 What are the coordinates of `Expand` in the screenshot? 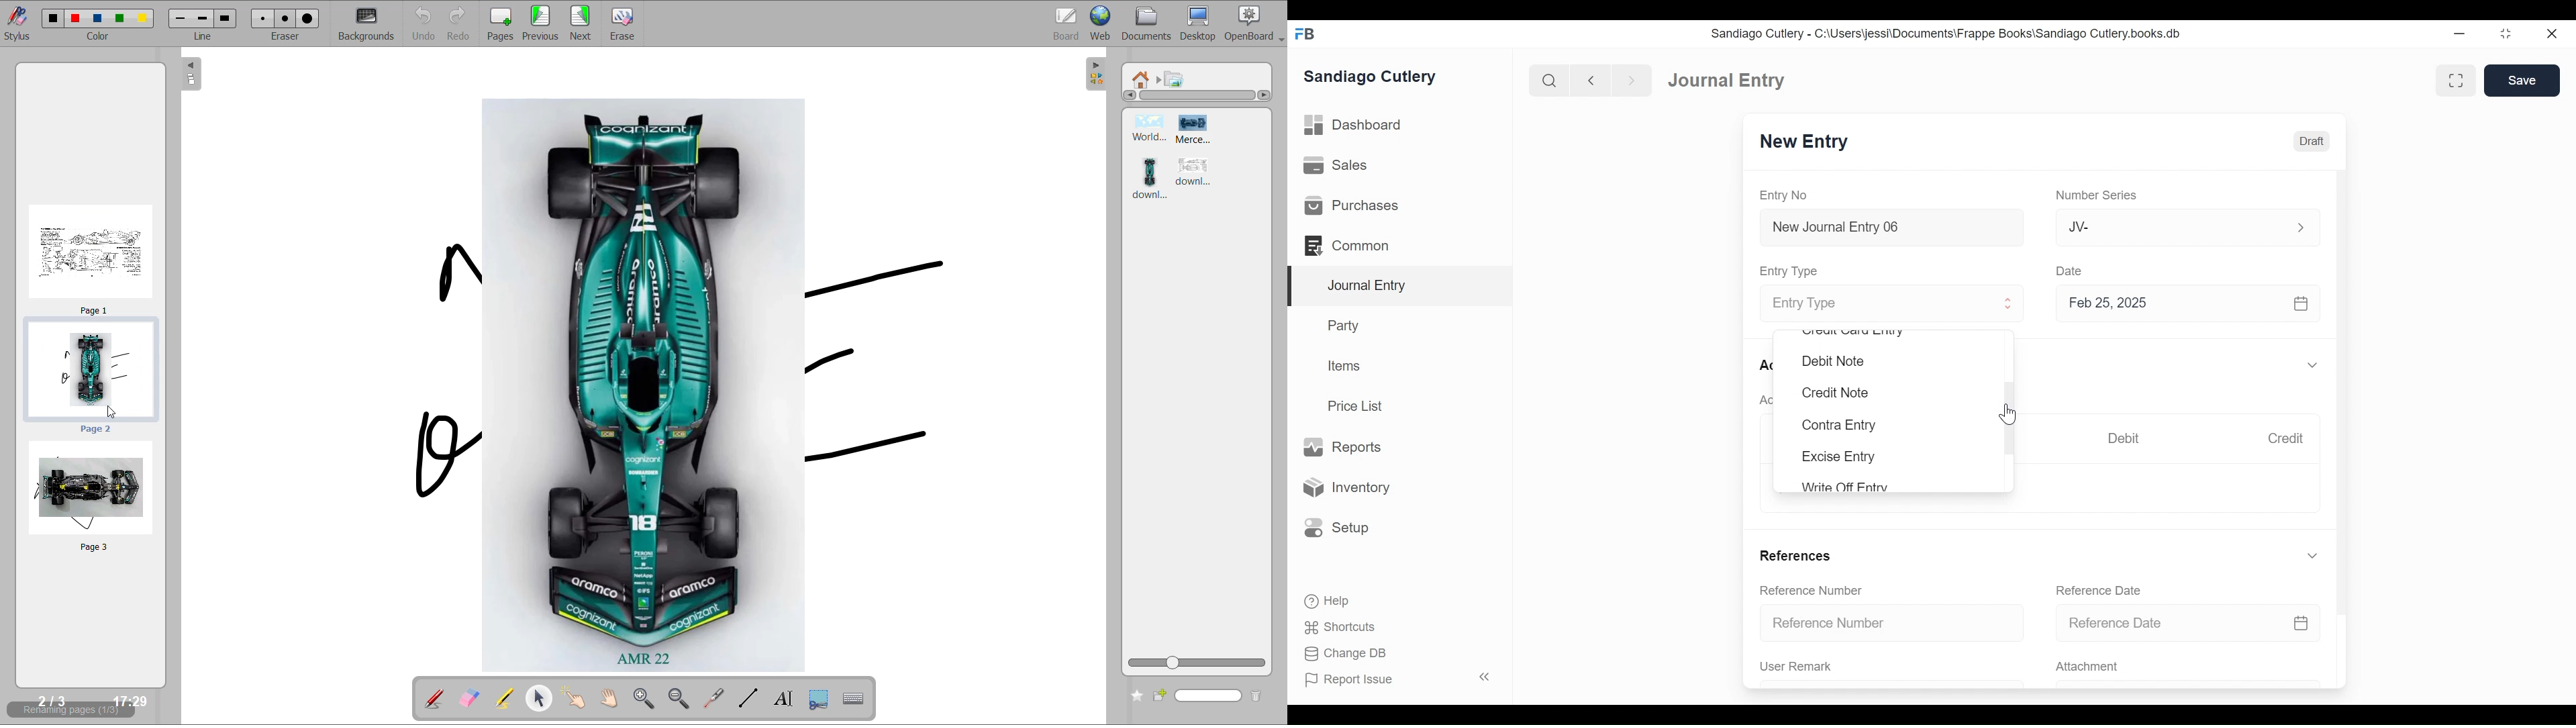 It's located at (2301, 228).